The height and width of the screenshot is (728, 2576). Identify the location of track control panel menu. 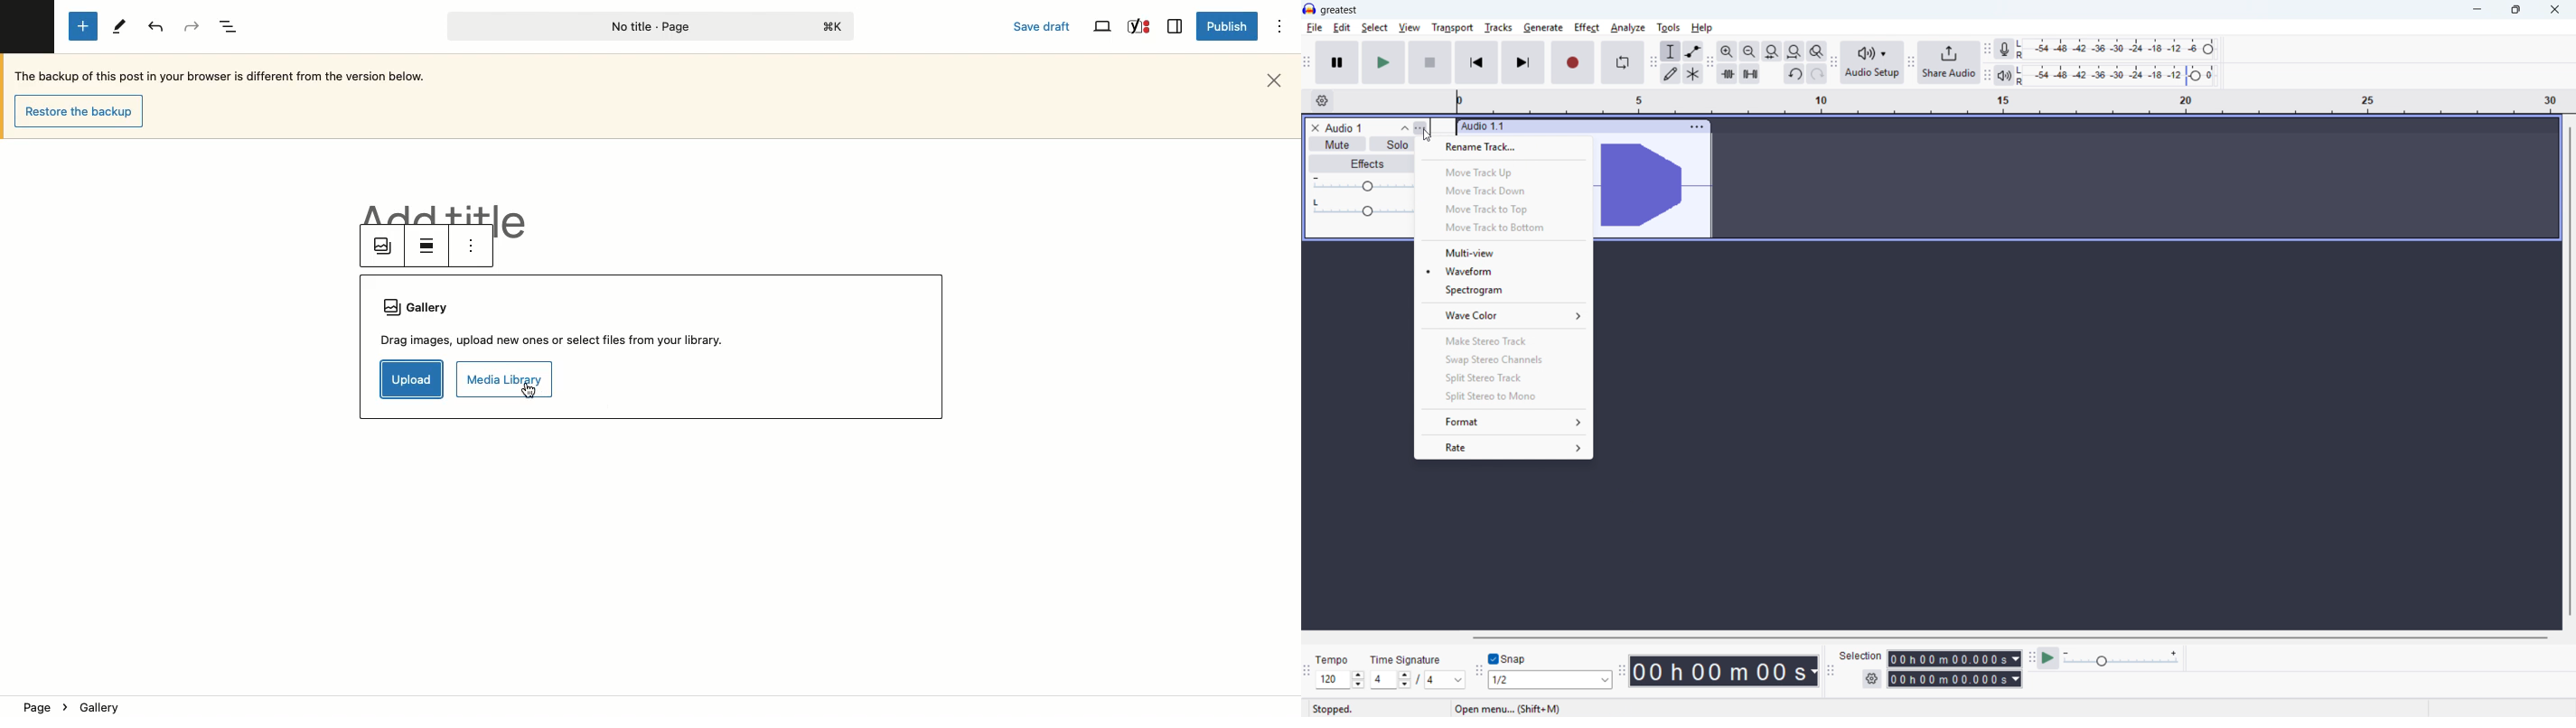
(1419, 128).